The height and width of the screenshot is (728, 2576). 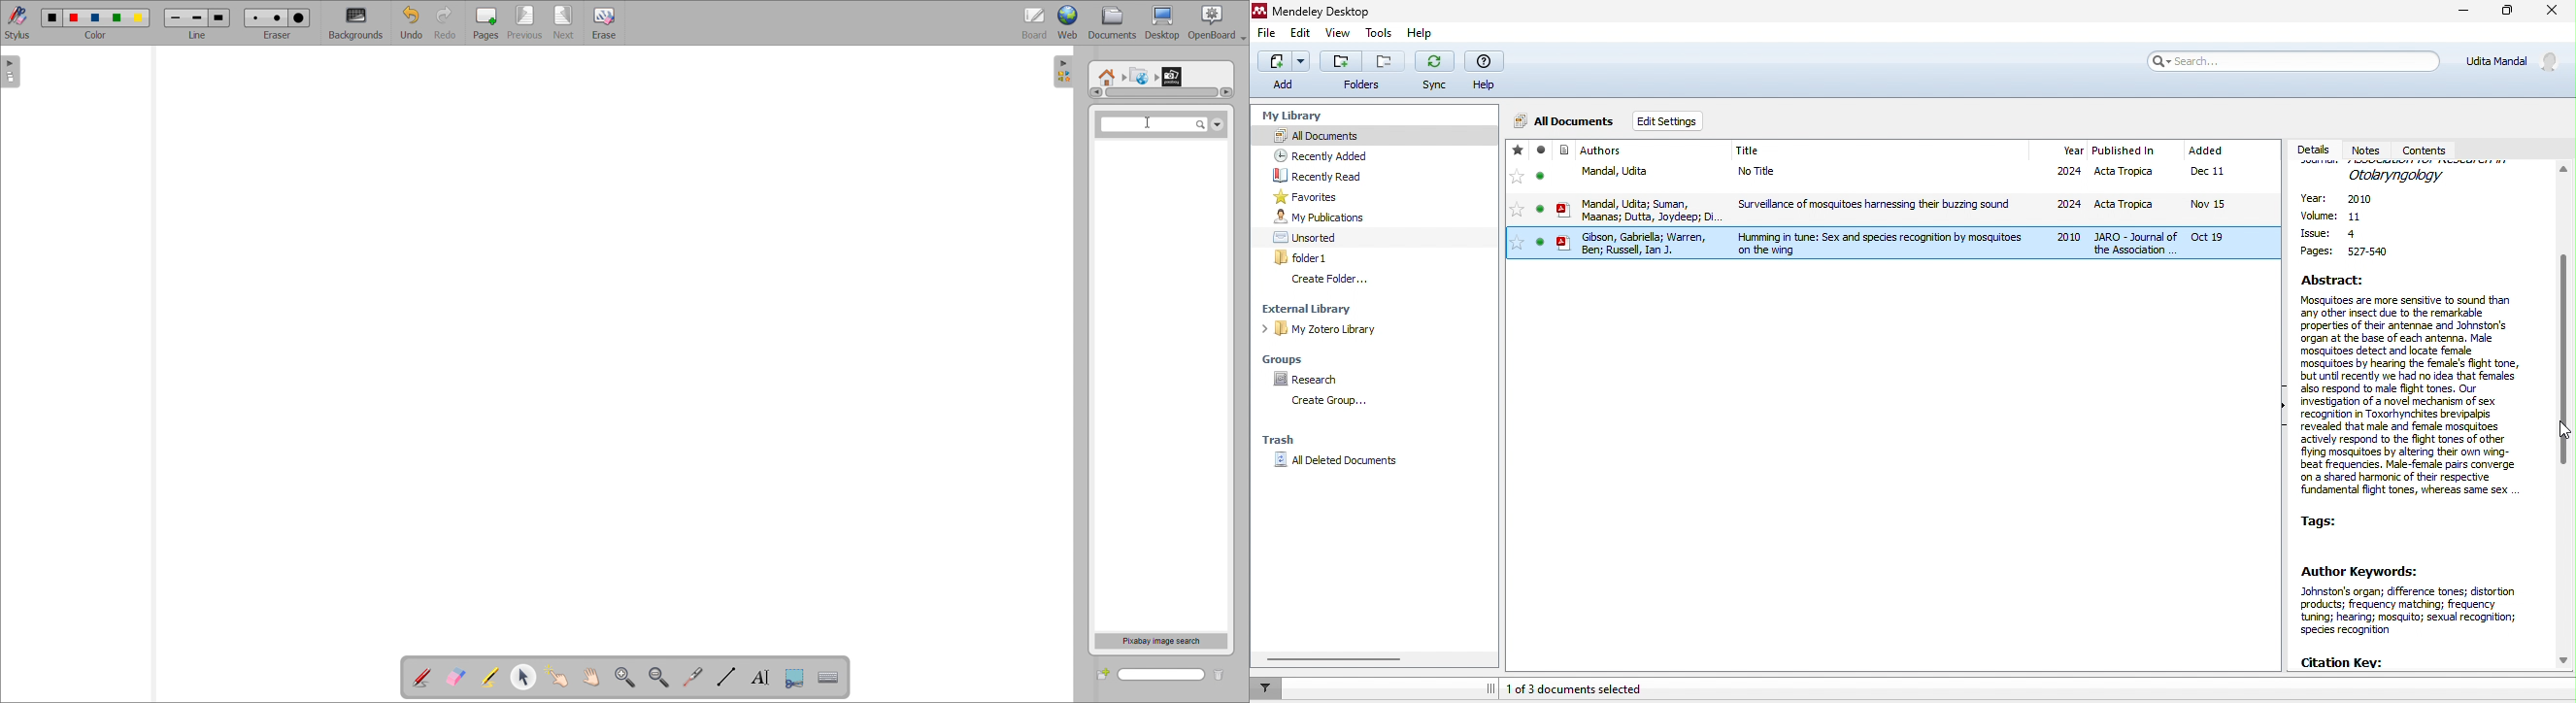 I want to click on page: 527-540, so click(x=2347, y=254).